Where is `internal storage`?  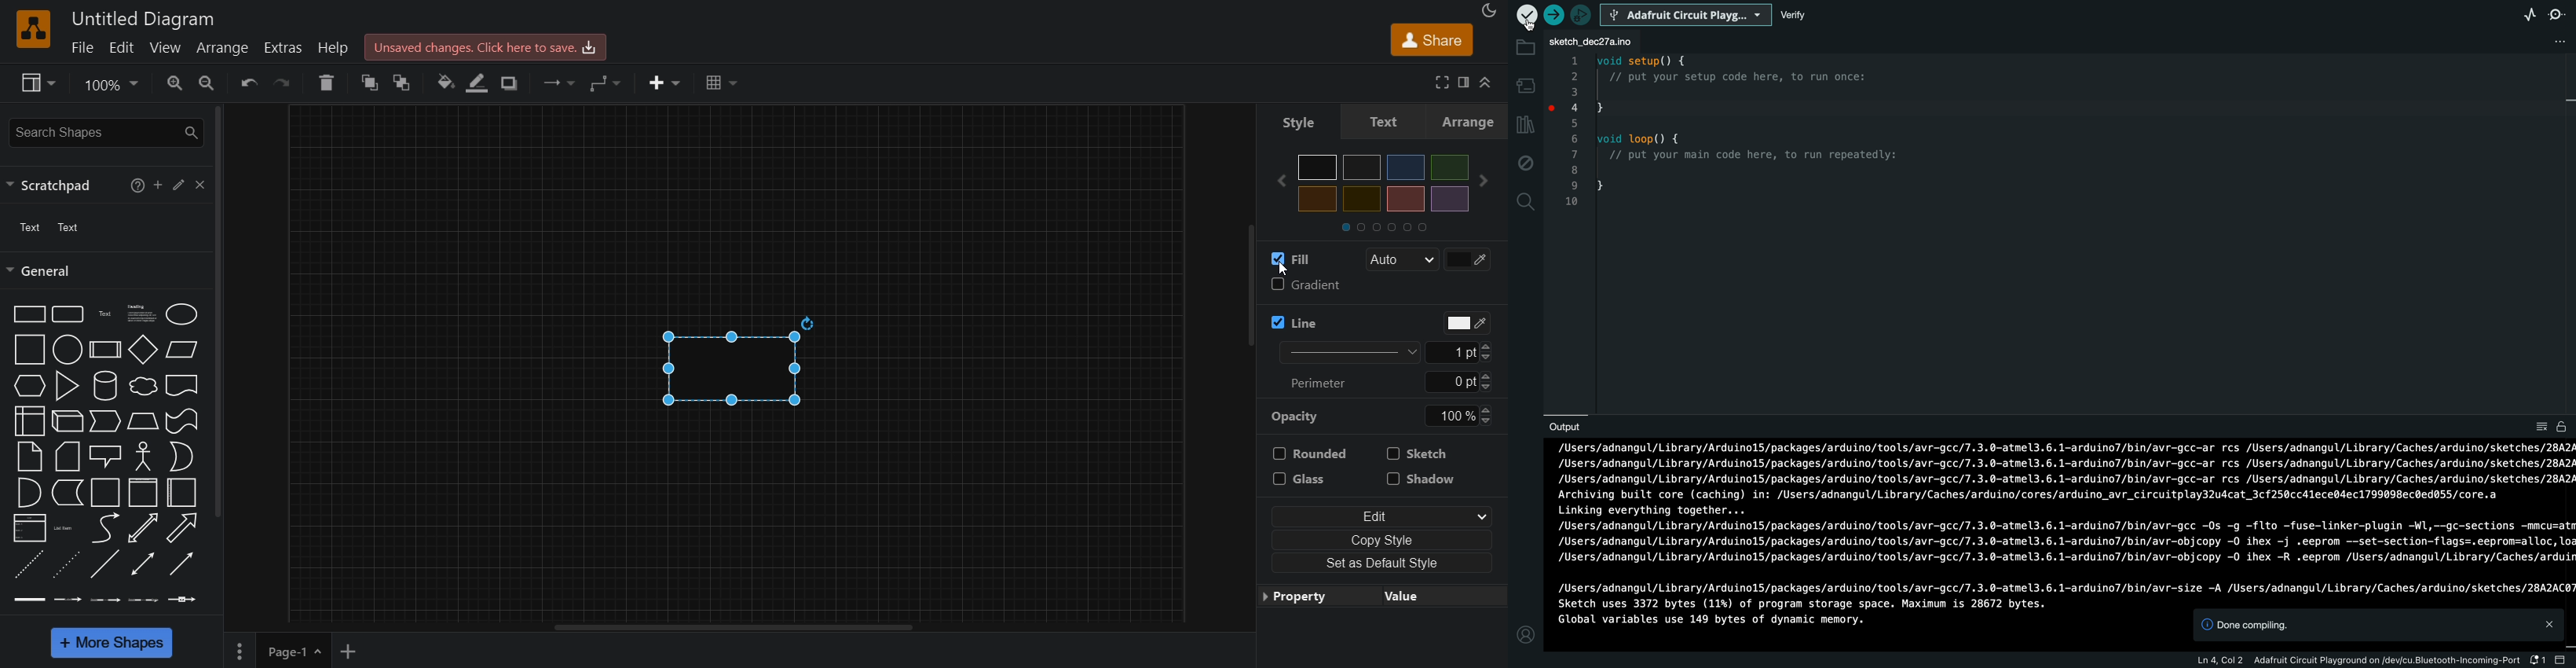 internal storage is located at coordinates (29, 422).